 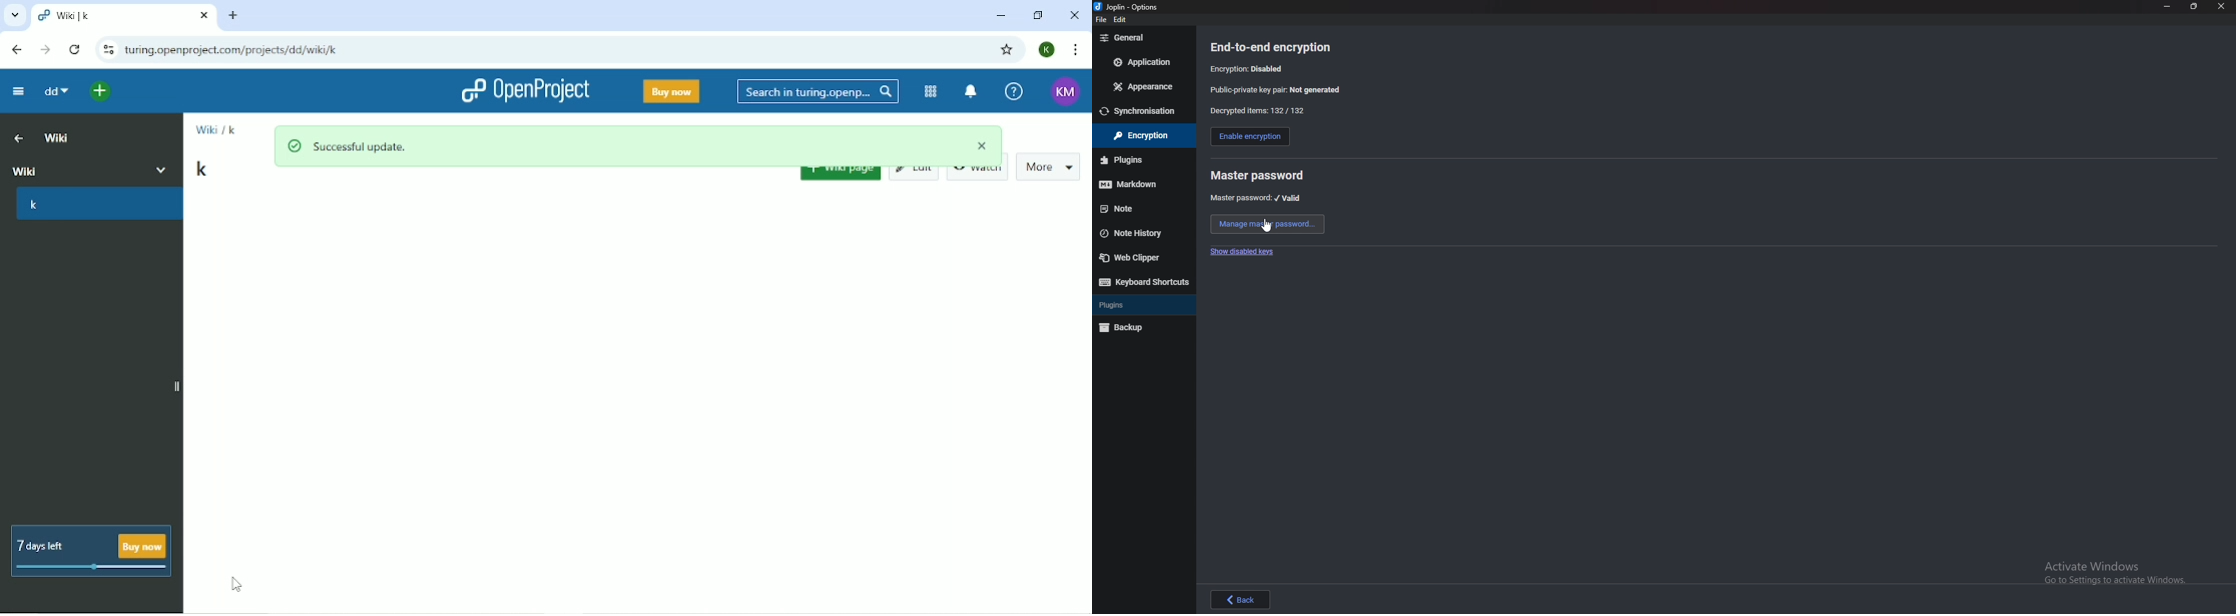 I want to click on k, so click(x=96, y=207).